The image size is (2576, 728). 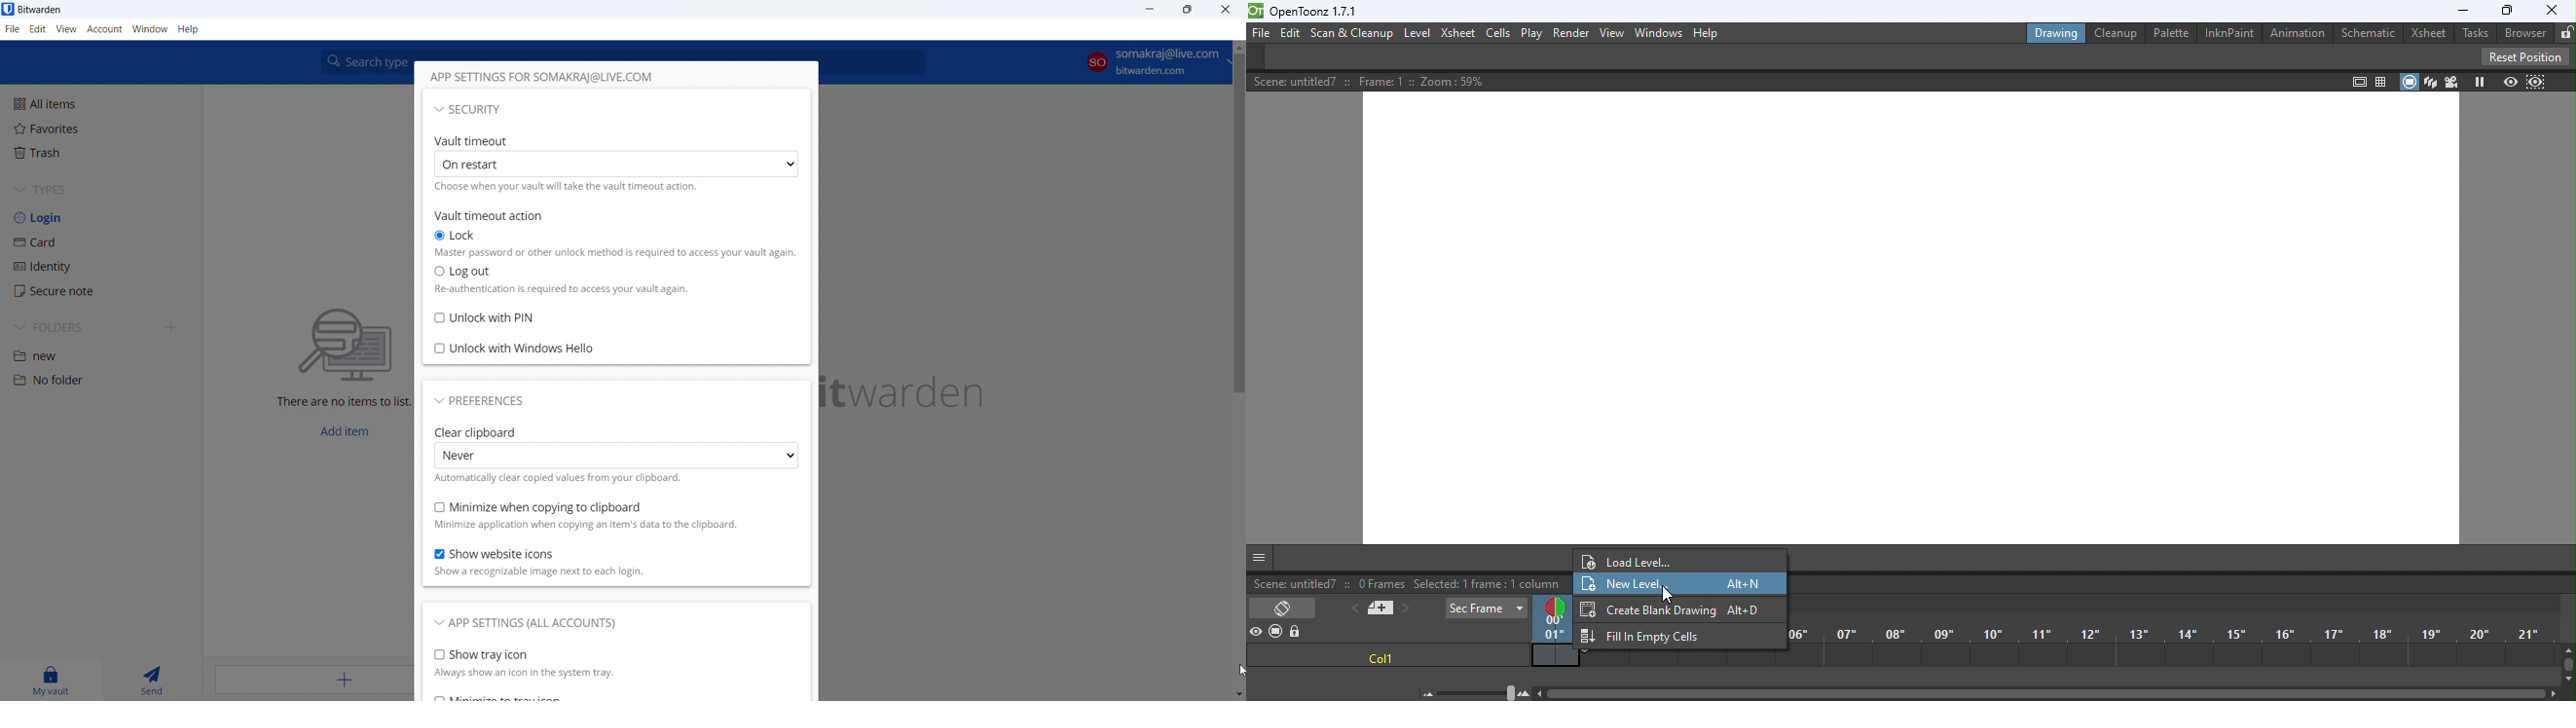 I want to click on window, so click(x=151, y=29).